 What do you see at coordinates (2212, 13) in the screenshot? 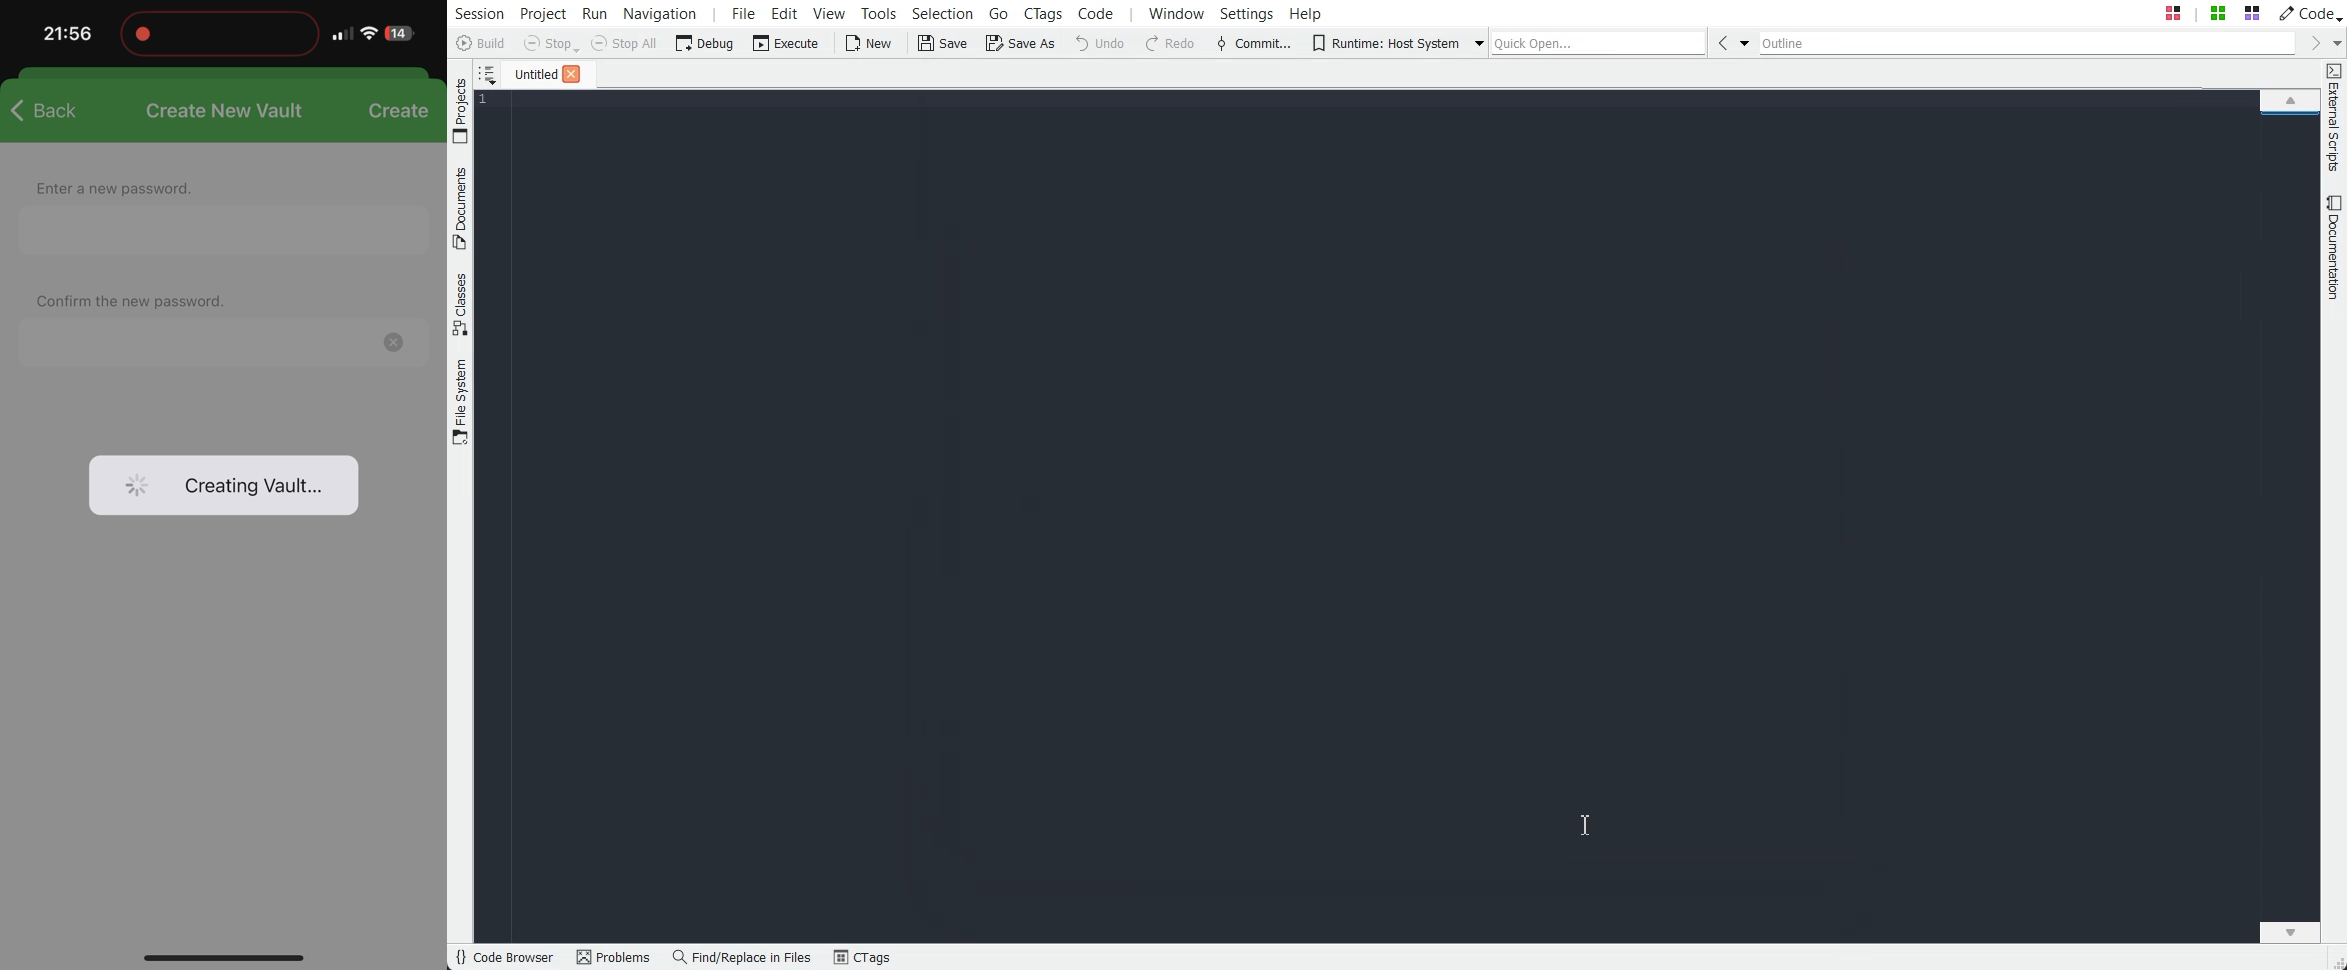
I see `Quick Open` at bounding box center [2212, 13].